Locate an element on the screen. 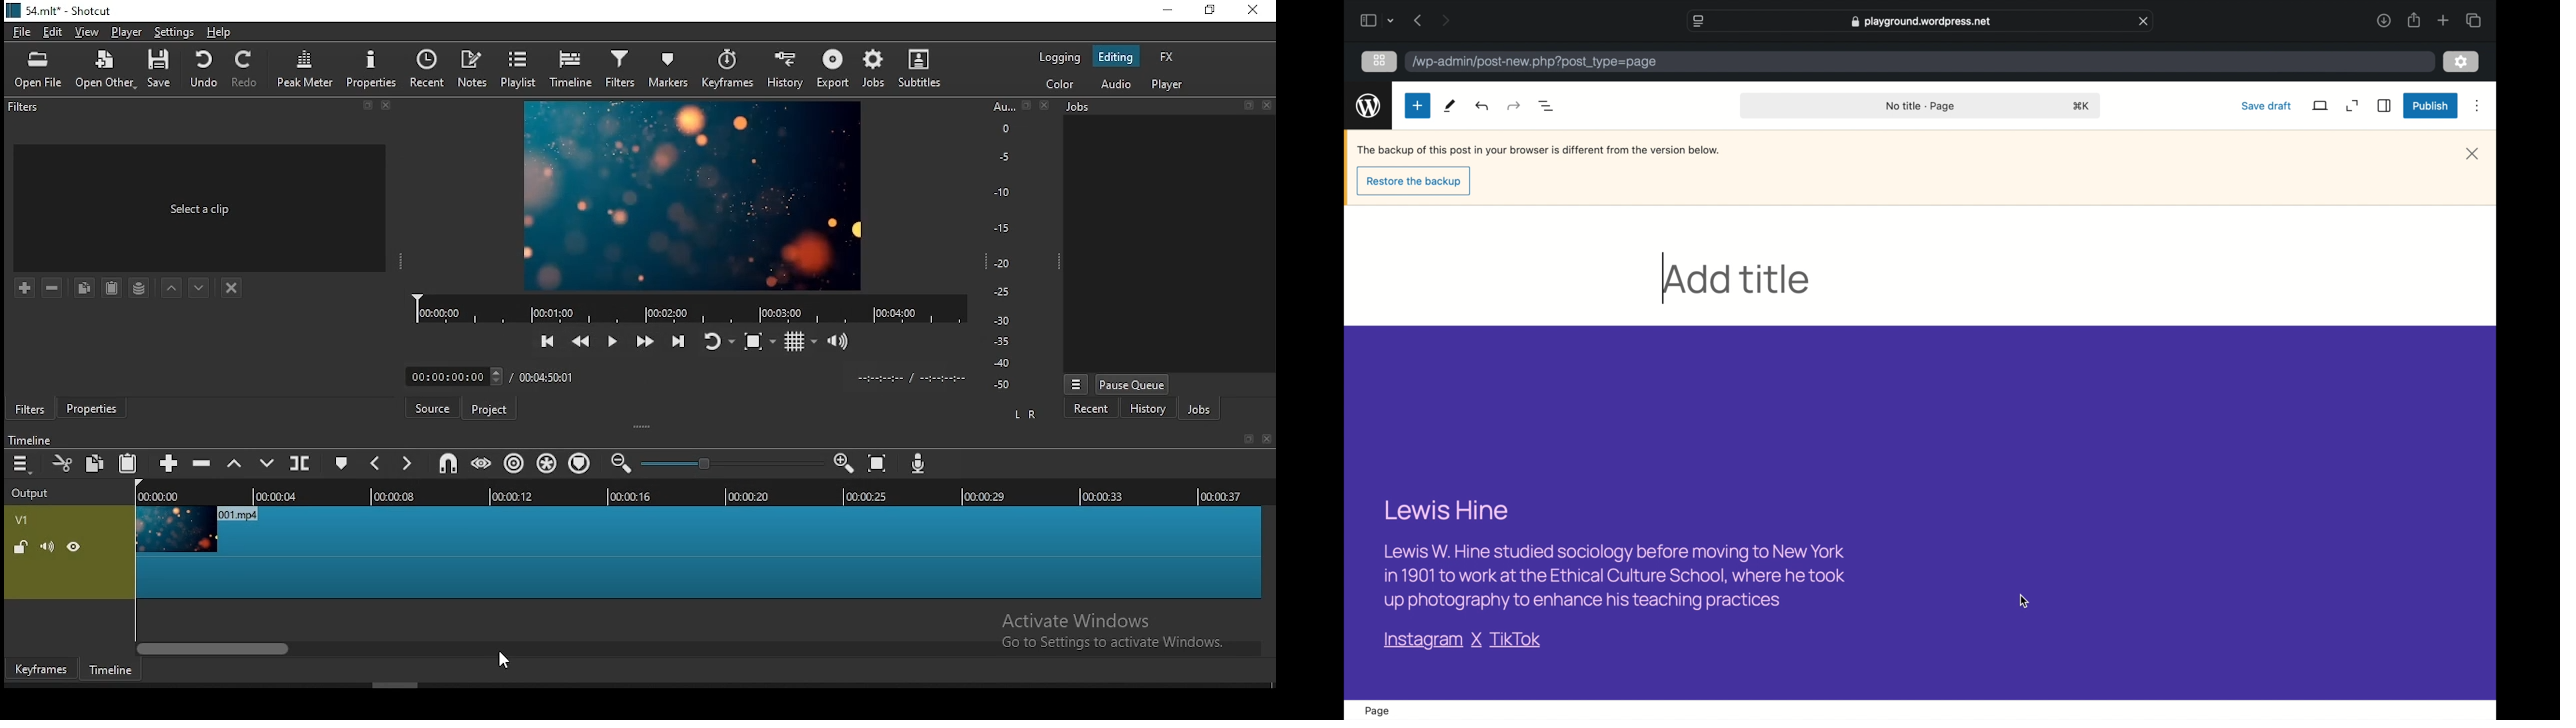 This screenshot has width=2576, height=728. 00:00:00 is located at coordinates (453, 375).